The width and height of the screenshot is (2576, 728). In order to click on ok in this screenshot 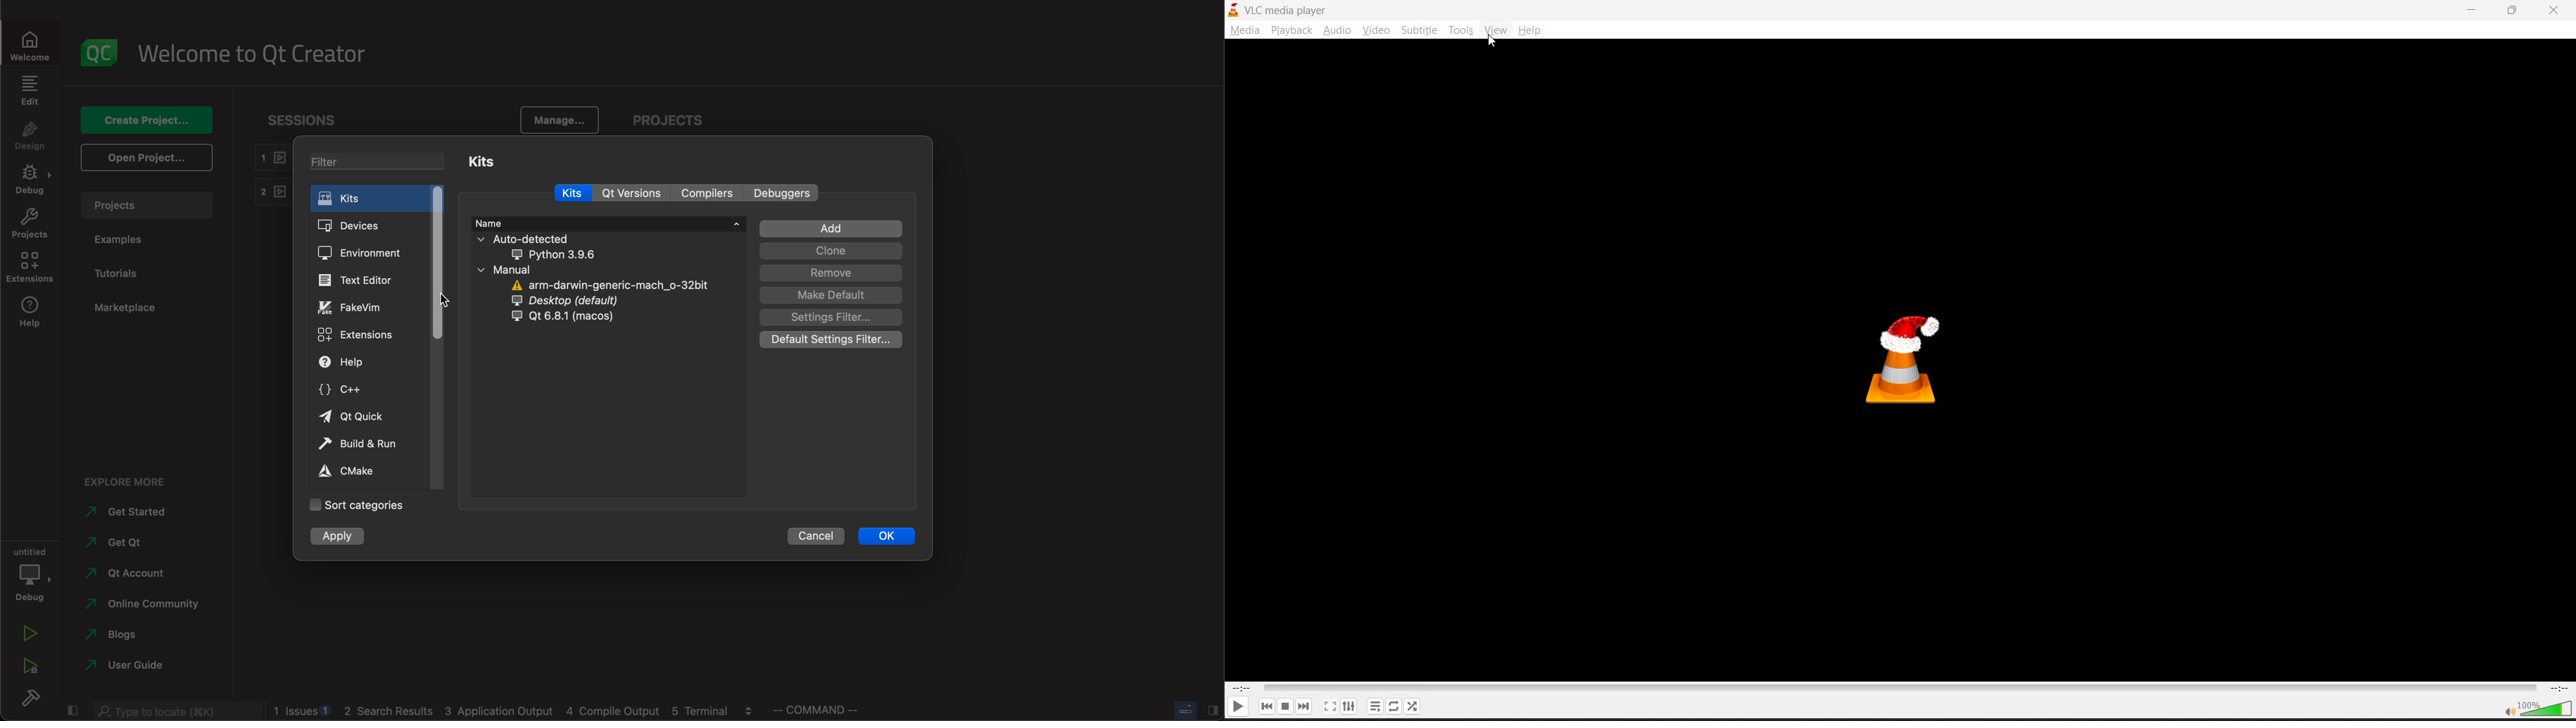, I will do `click(887, 535)`.